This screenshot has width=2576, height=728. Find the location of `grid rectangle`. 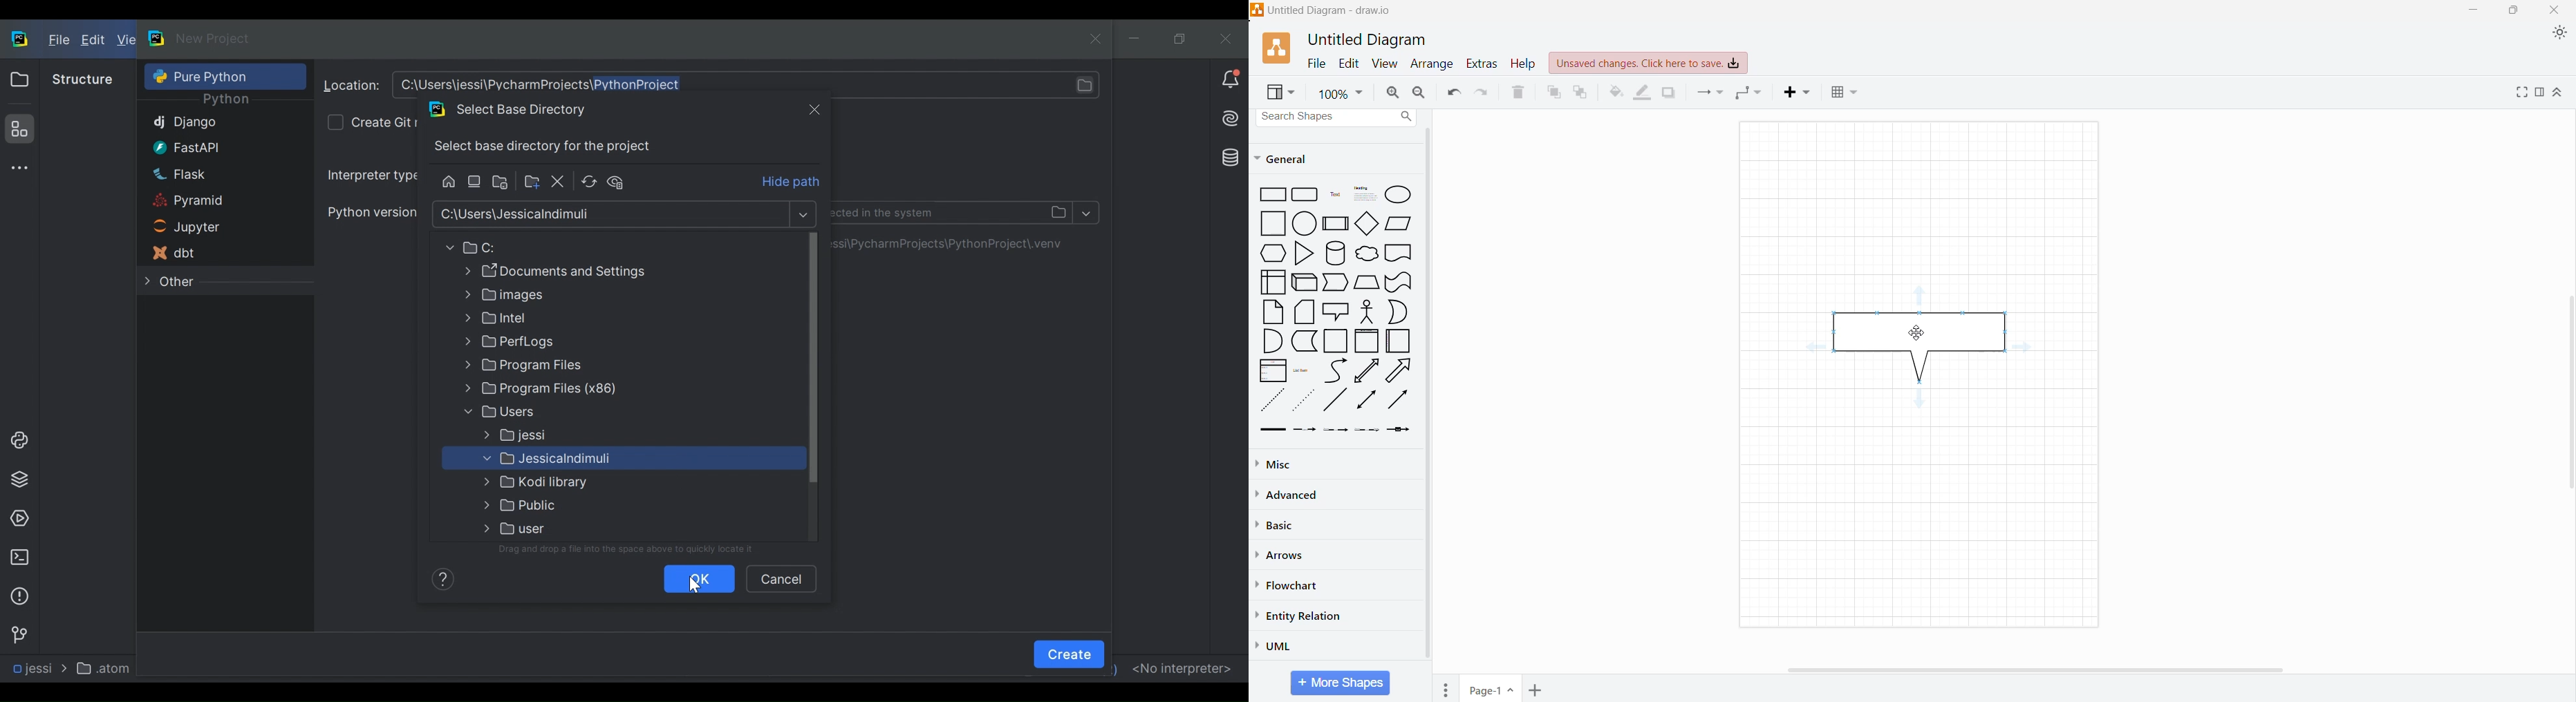

grid rectangle is located at coordinates (1305, 196).